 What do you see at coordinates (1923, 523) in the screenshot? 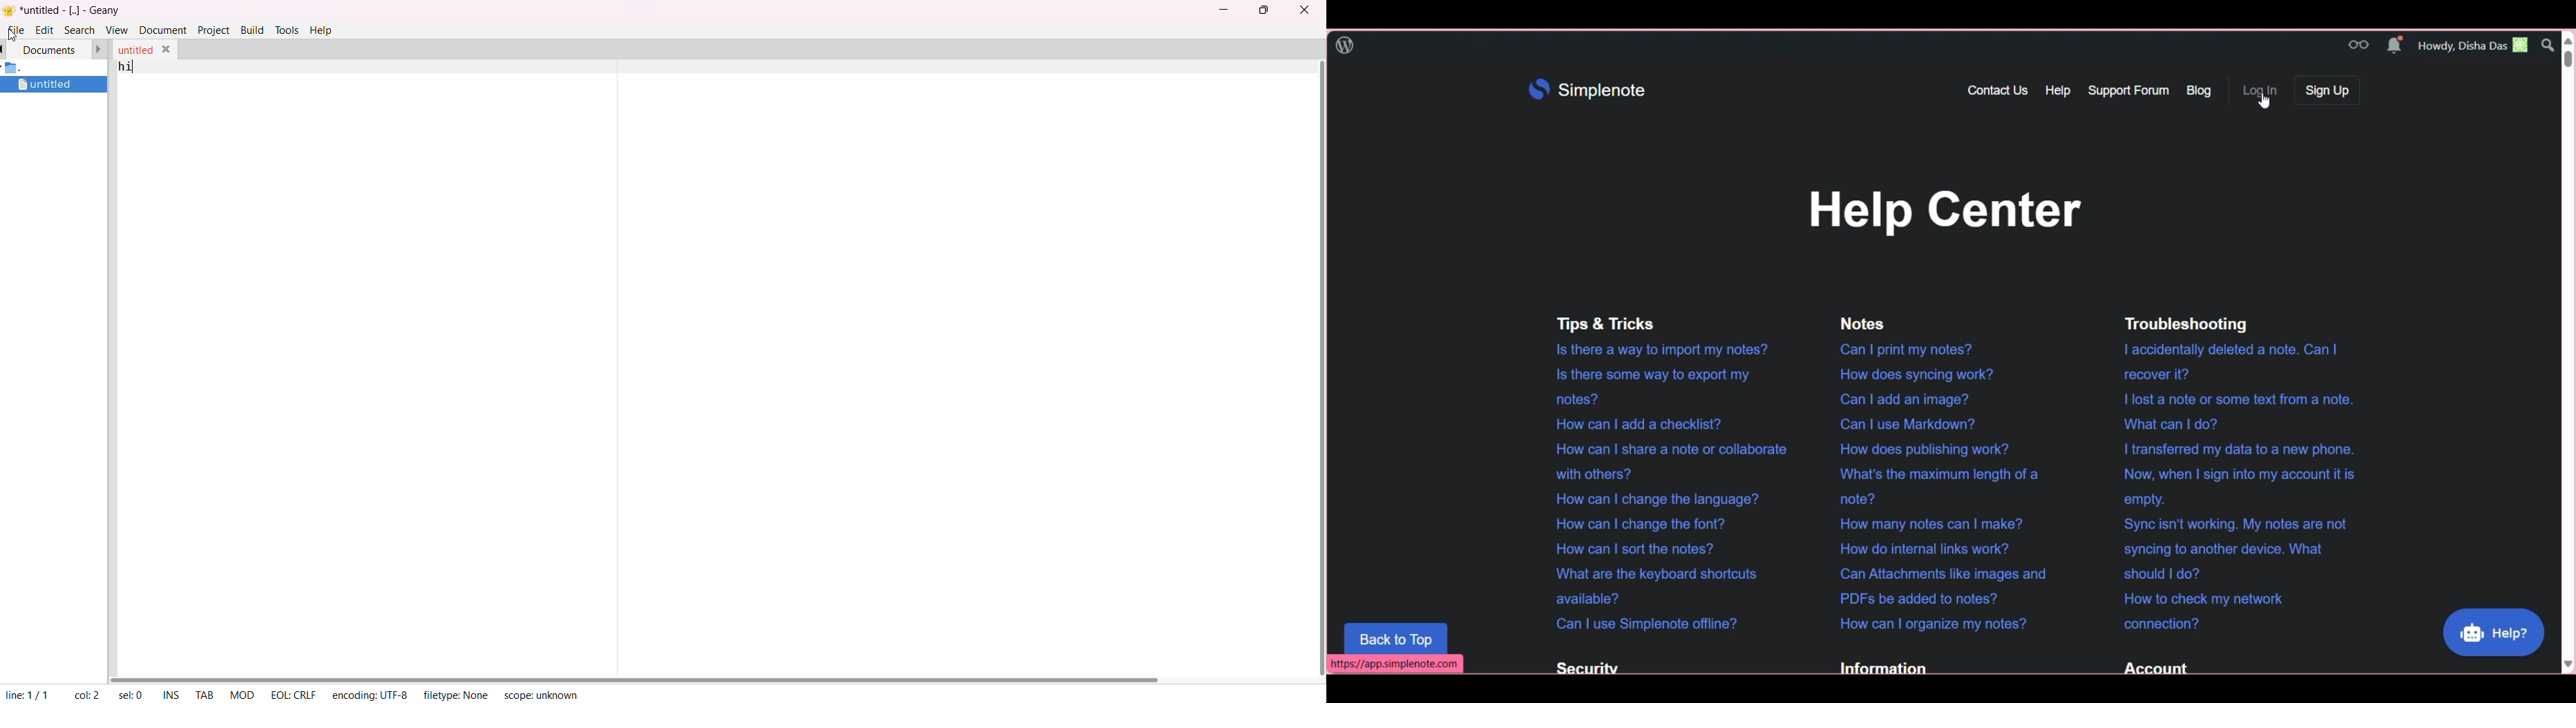
I see `How many notes can | make?` at bounding box center [1923, 523].